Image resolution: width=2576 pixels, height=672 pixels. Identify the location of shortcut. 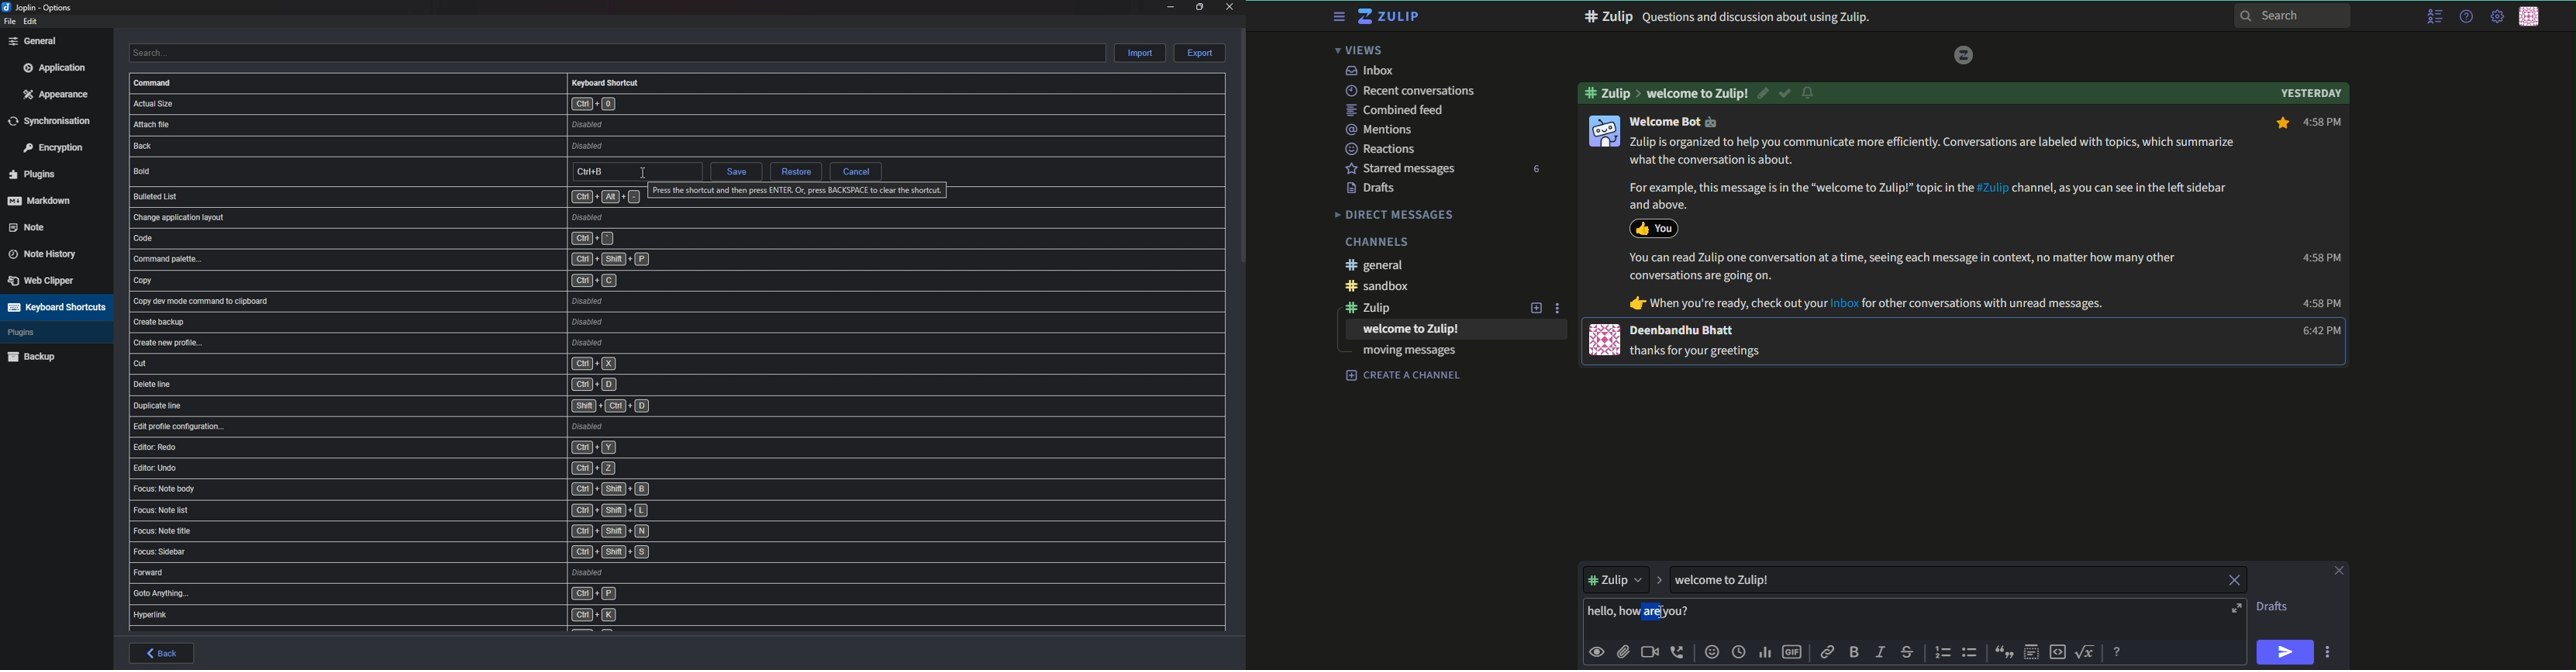
(442, 322).